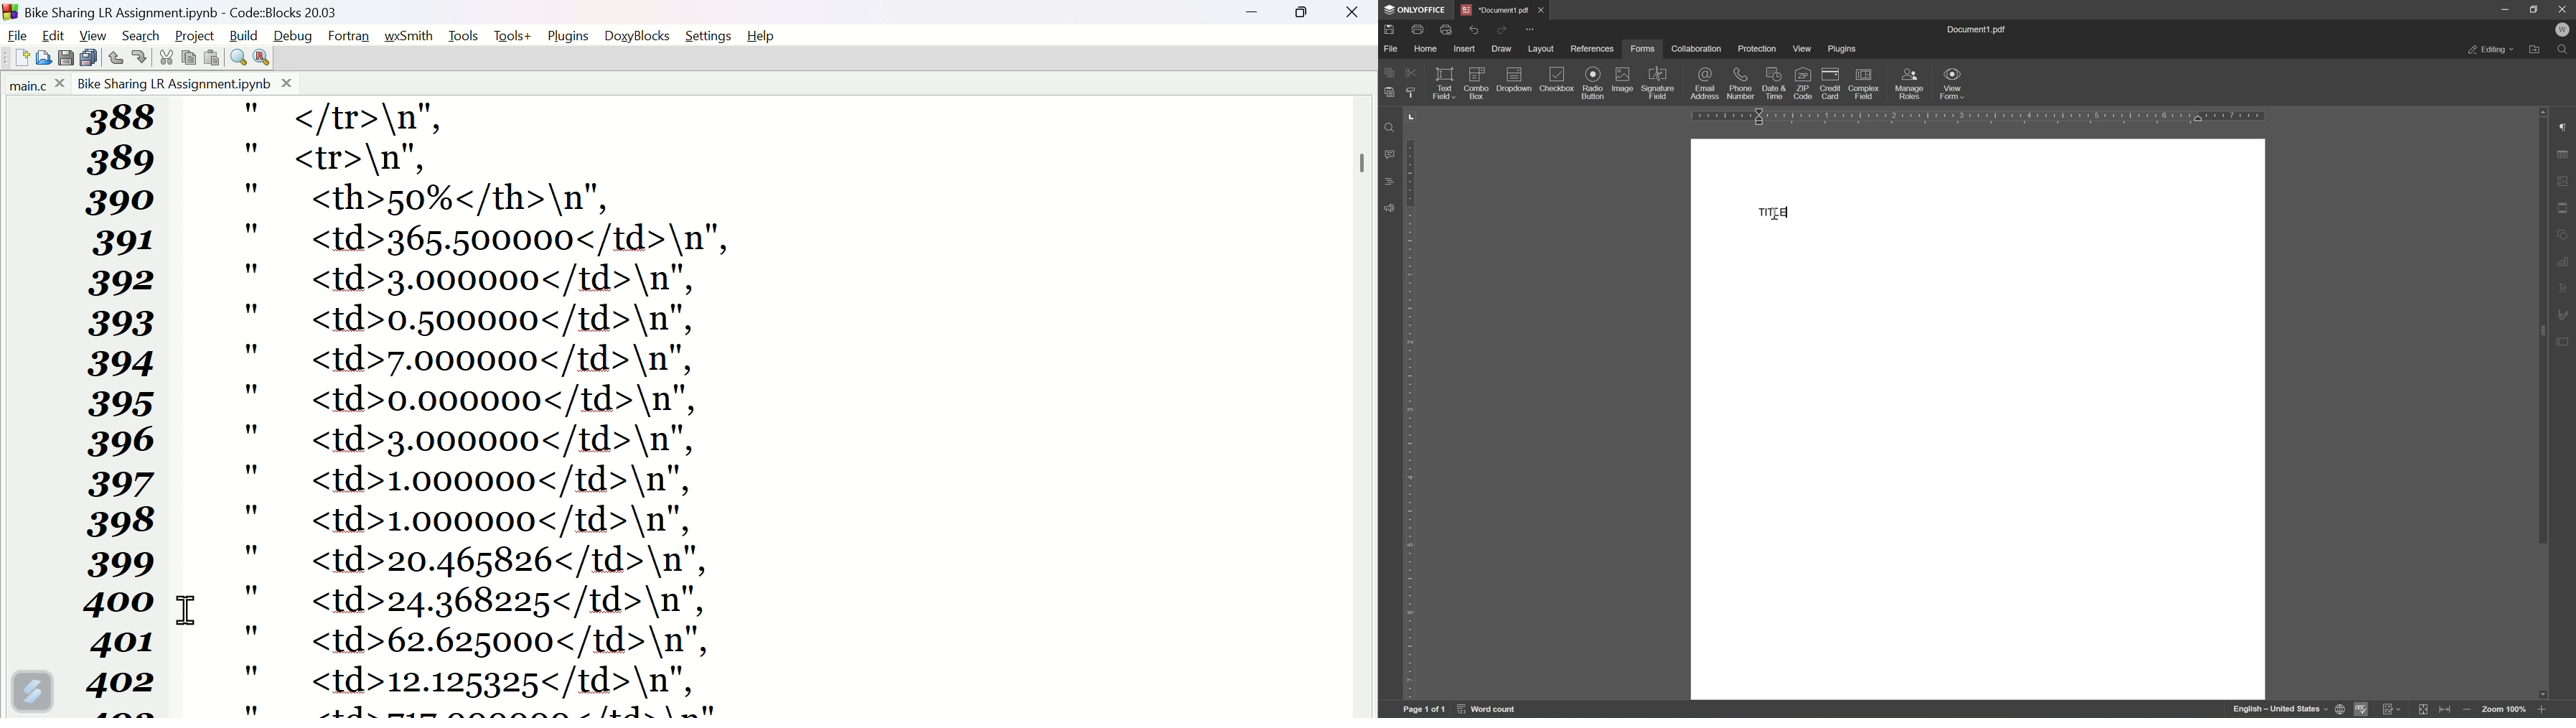 This screenshot has width=2576, height=728. I want to click on quick print, so click(1446, 30).